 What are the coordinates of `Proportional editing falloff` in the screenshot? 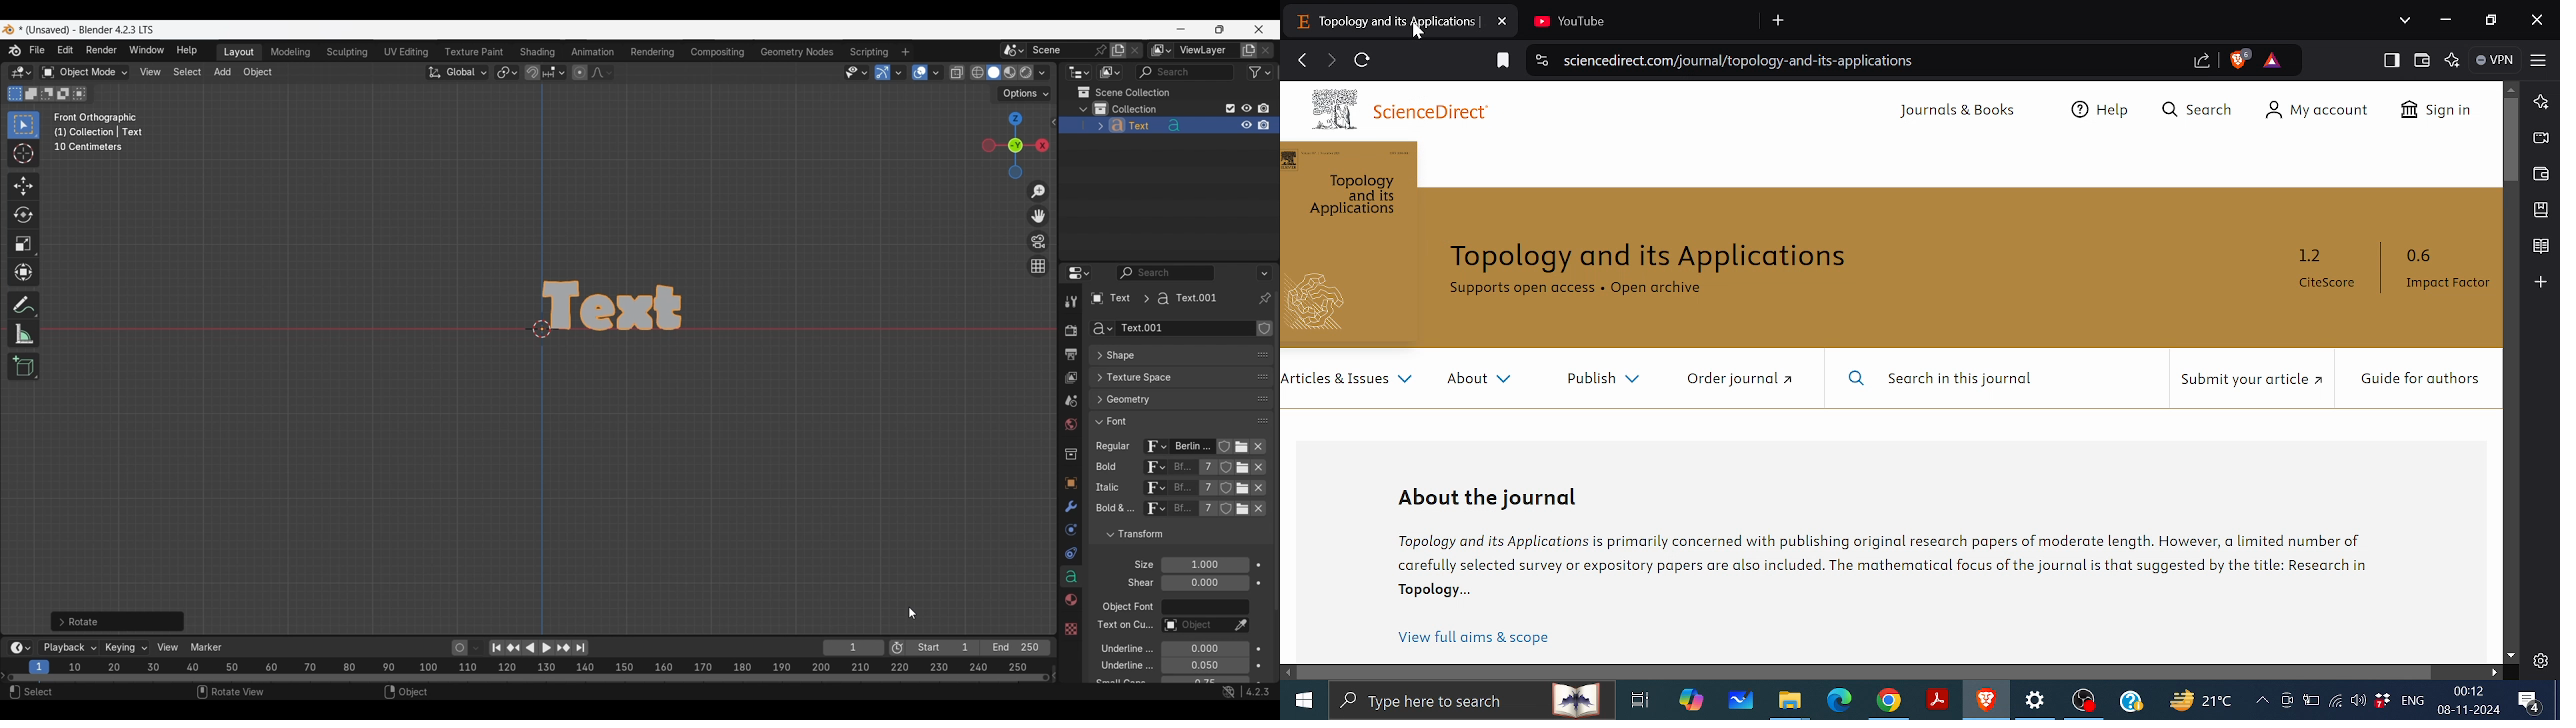 It's located at (602, 72).